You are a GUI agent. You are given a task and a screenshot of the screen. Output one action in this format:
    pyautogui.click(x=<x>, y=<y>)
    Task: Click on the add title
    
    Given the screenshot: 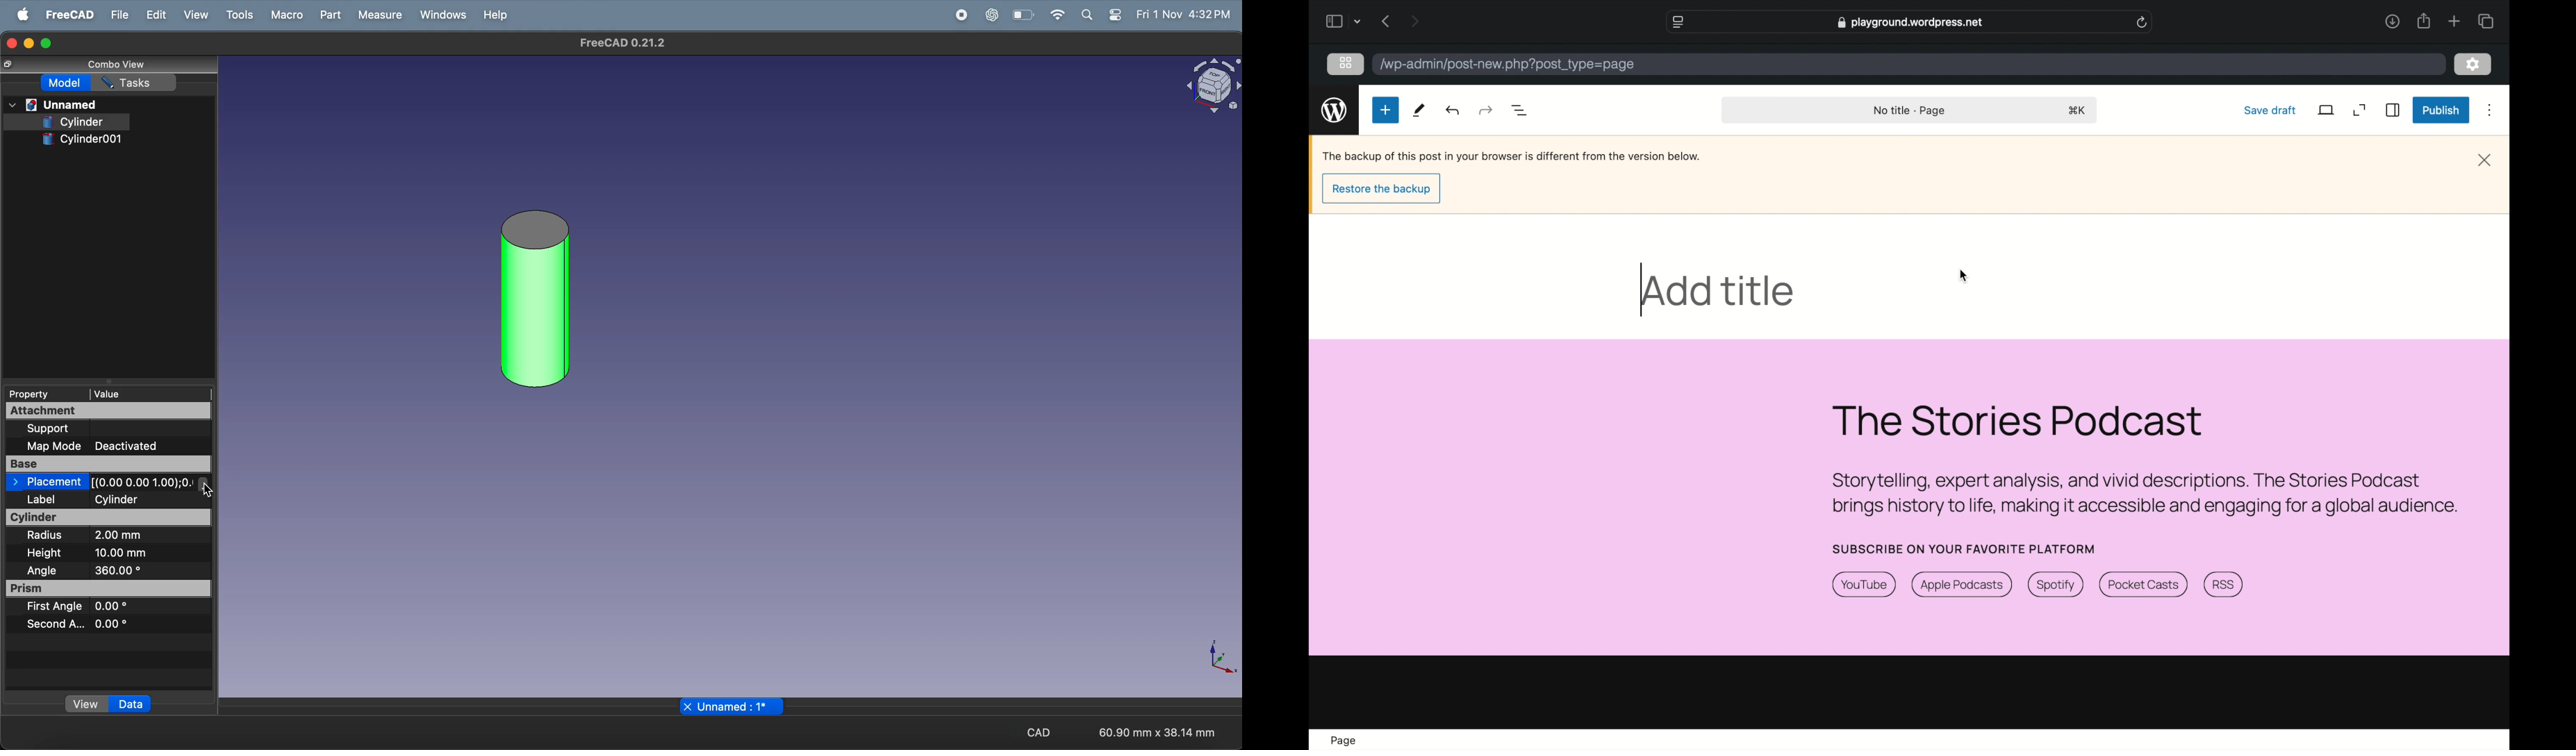 What is the action you would take?
    pyautogui.click(x=1721, y=290)
    